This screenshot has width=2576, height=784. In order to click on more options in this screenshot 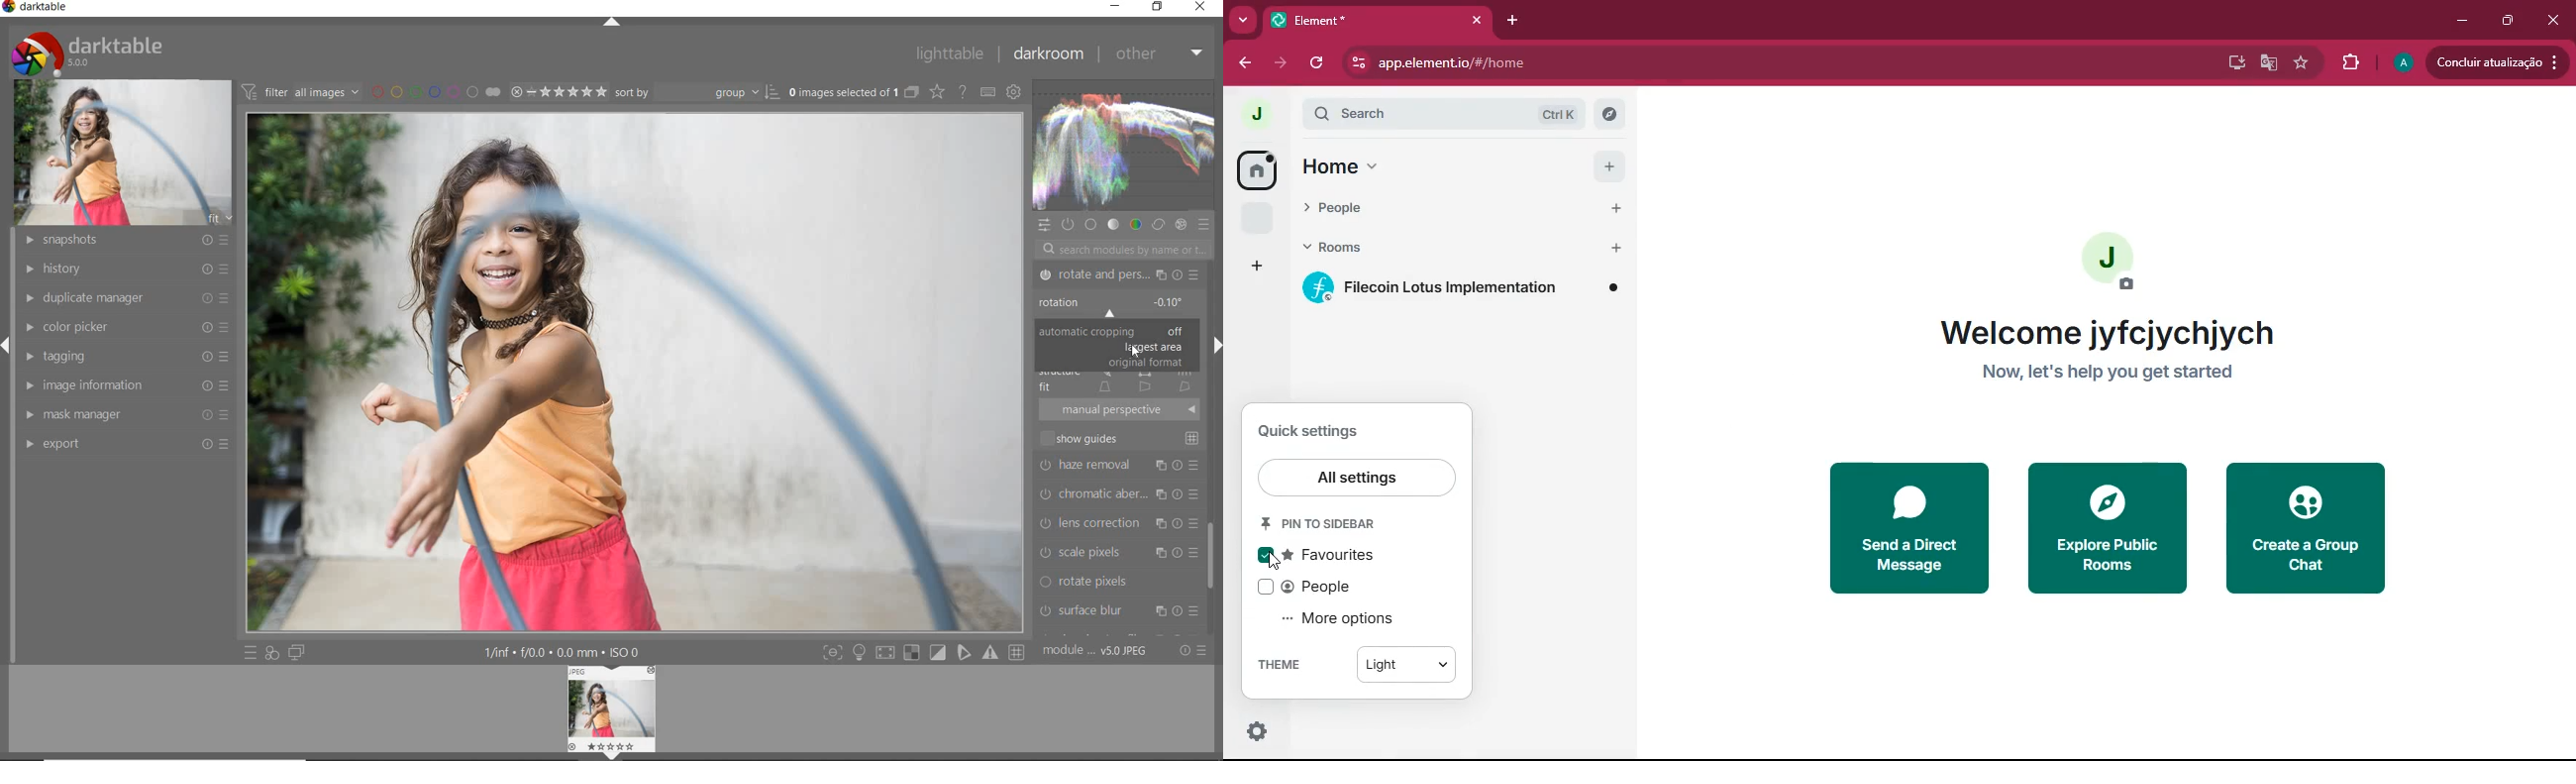, I will do `click(1346, 618)`.